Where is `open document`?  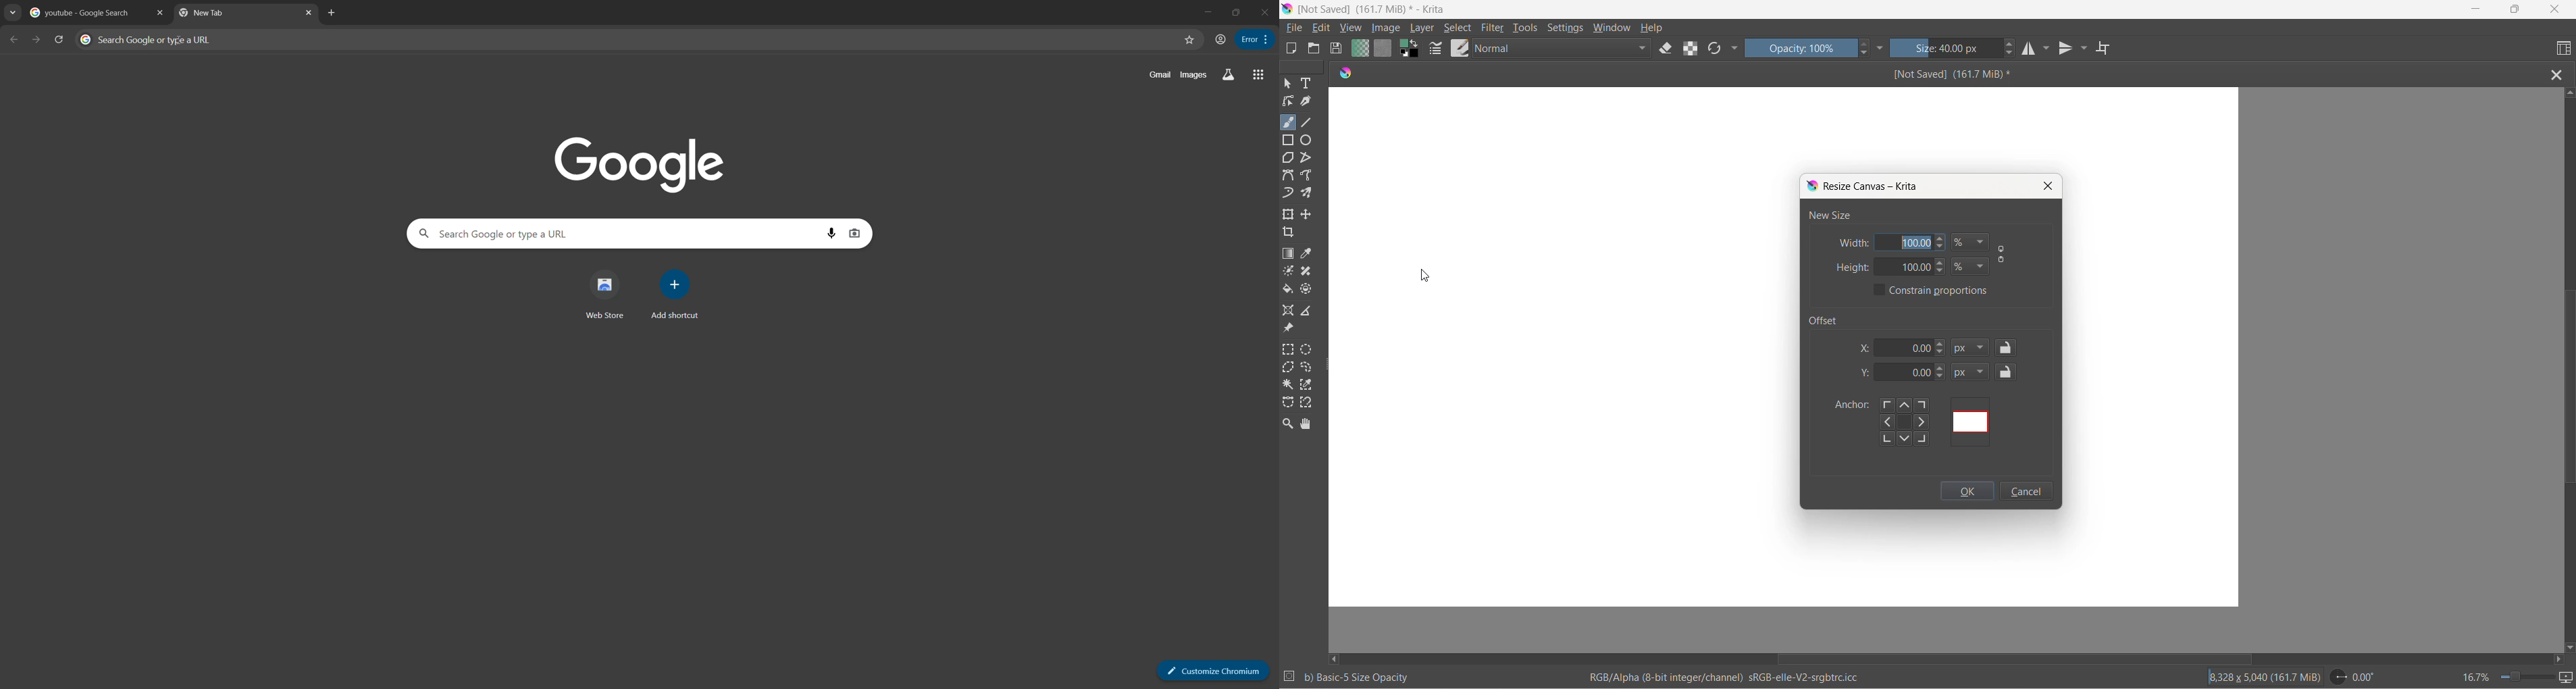 open document is located at coordinates (1314, 49).